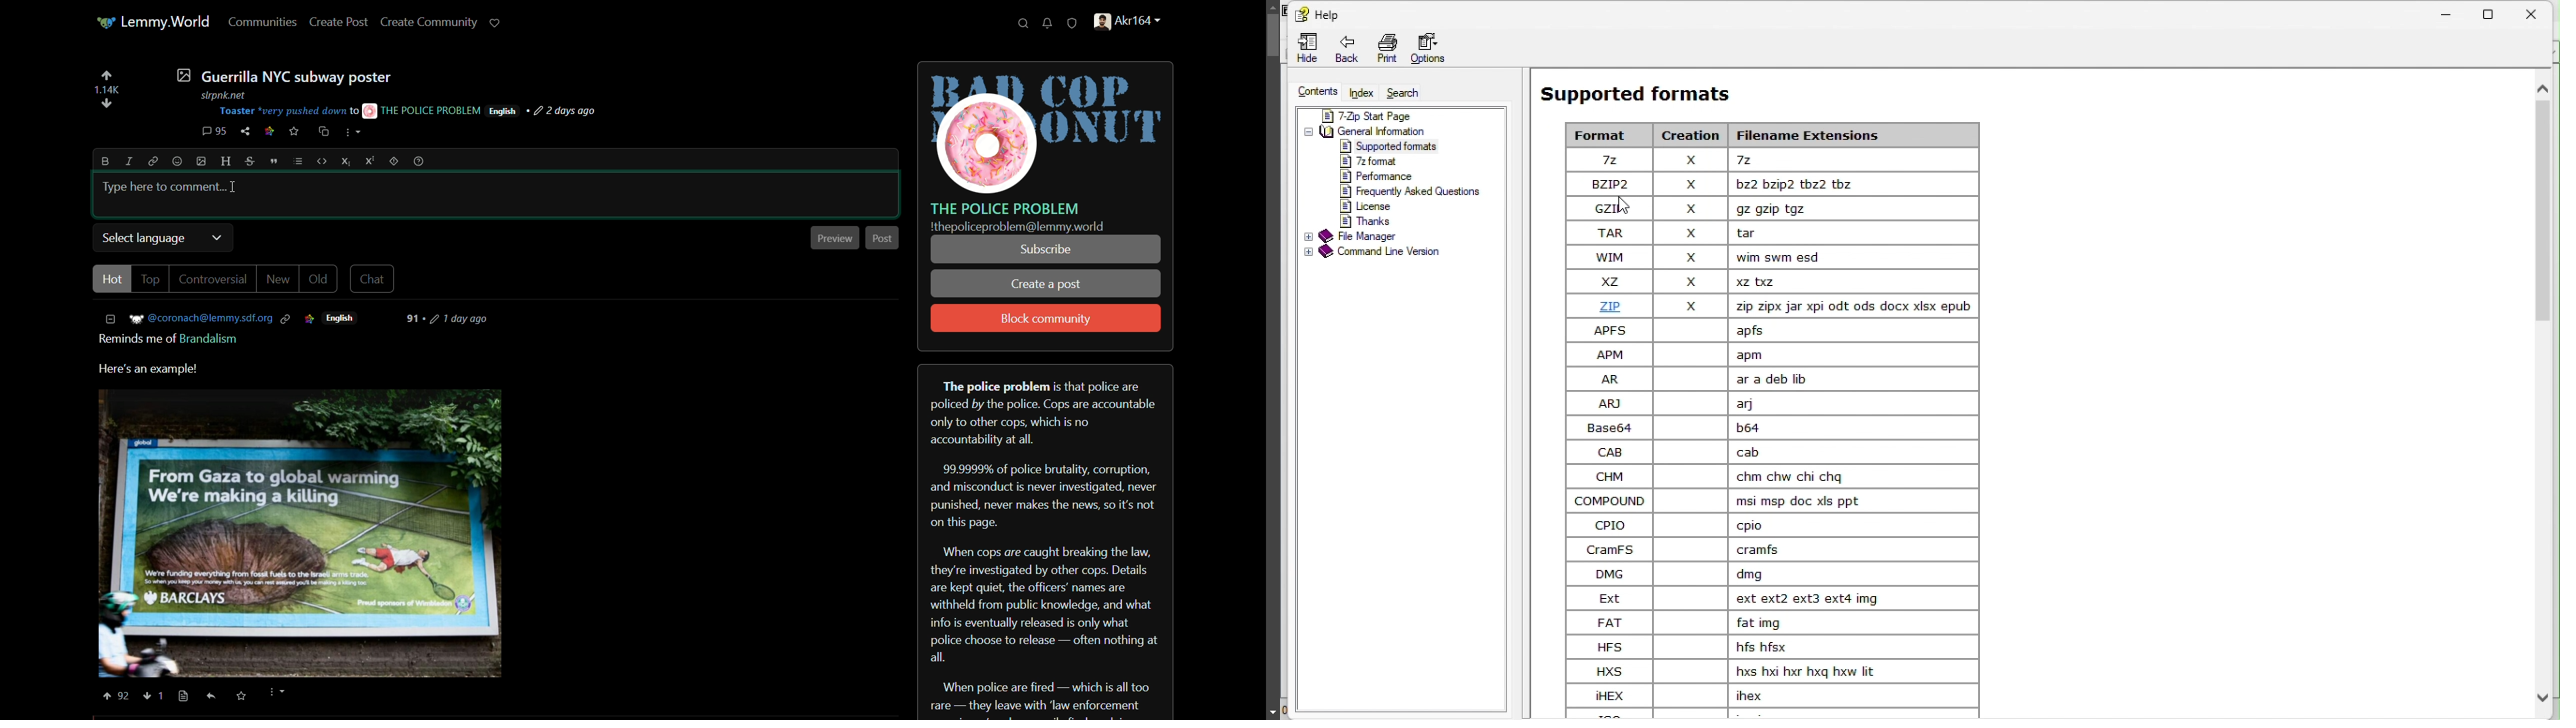 Image resolution: width=2576 pixels, height=728 pixels. I want to click on post, so click(881, 237).